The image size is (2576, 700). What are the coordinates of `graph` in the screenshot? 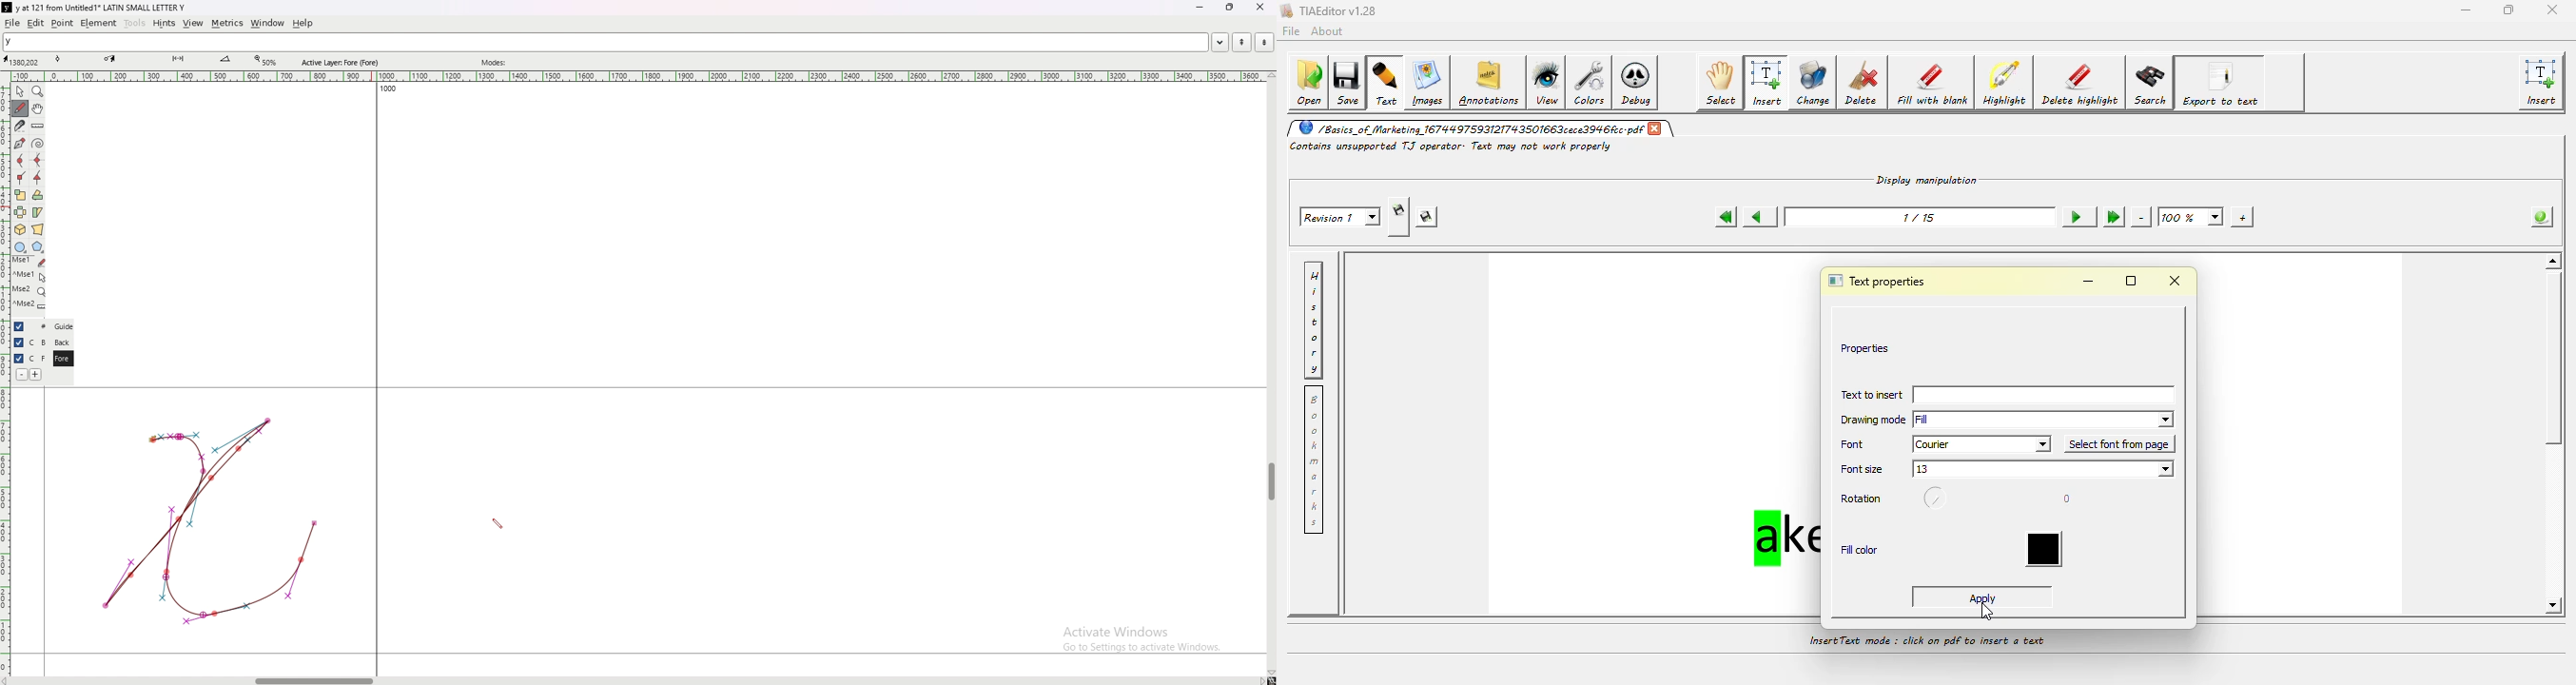 It's located at (209, 519).